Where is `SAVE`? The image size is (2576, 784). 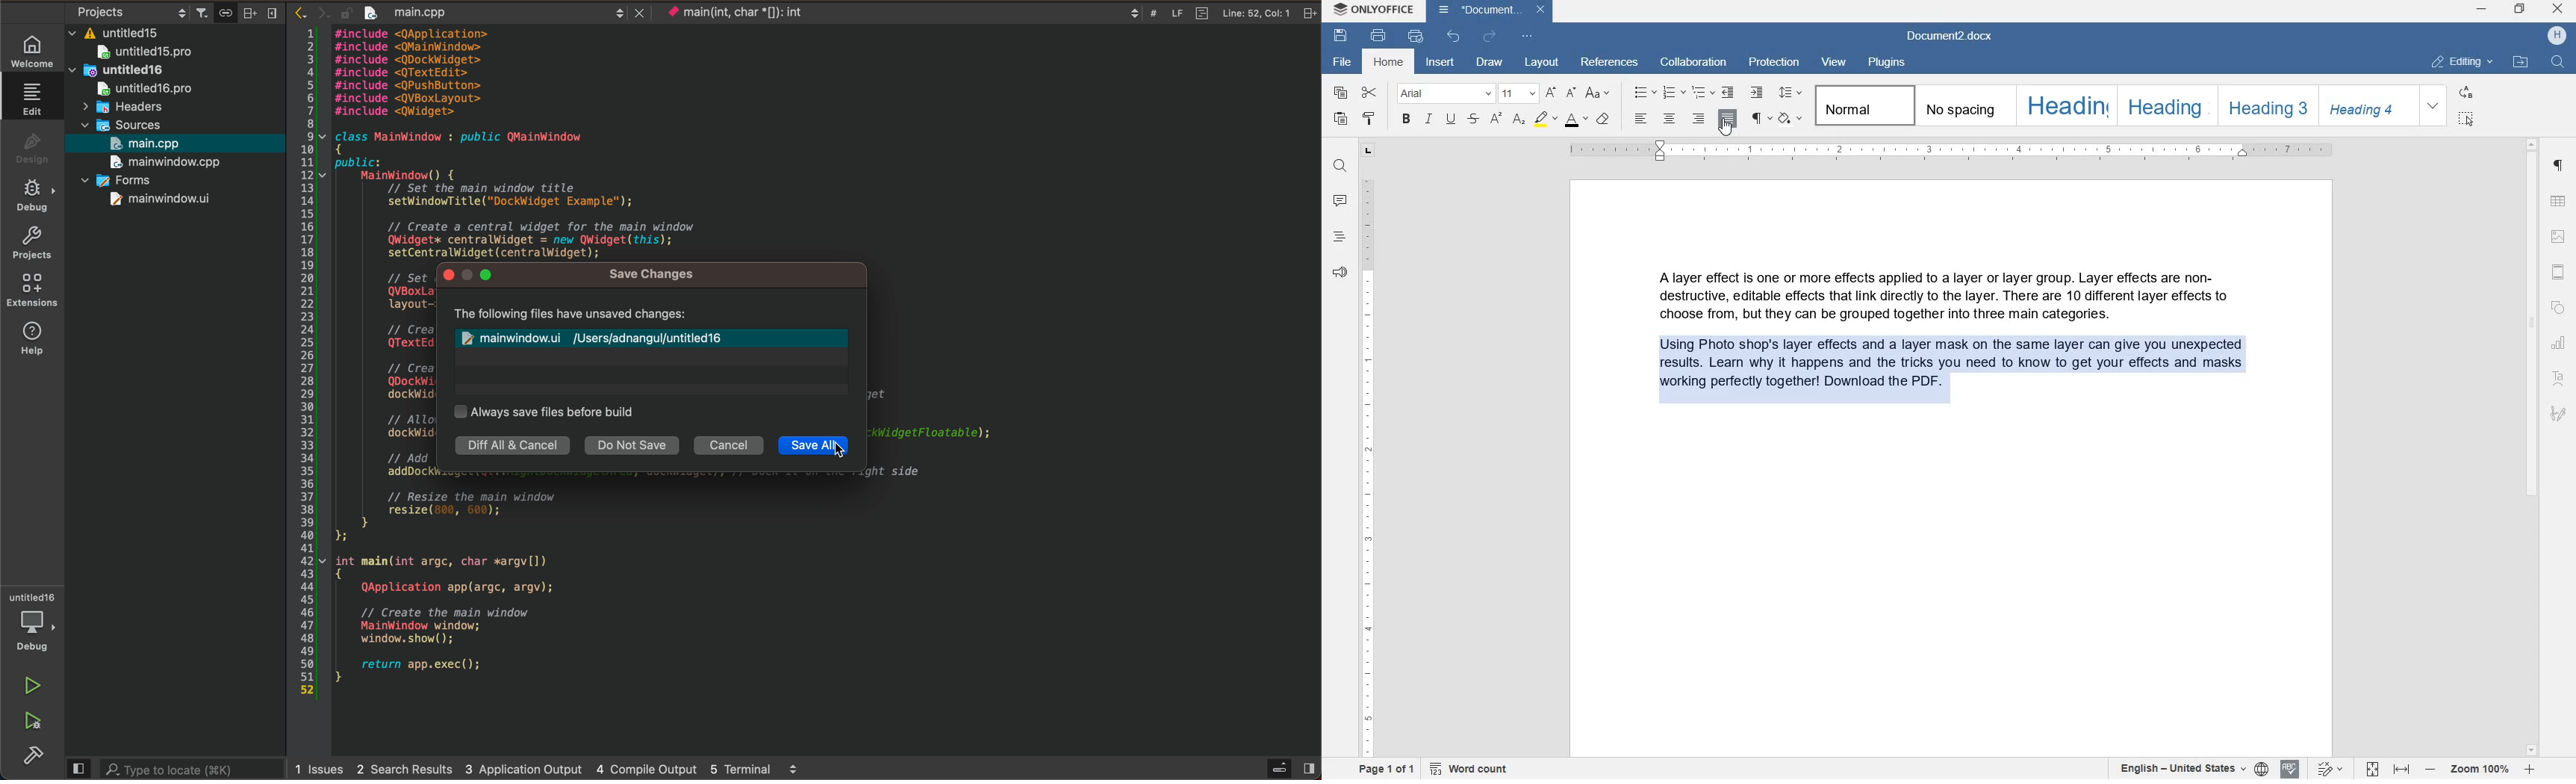 SAVE is located at coordinates (1343, 37).